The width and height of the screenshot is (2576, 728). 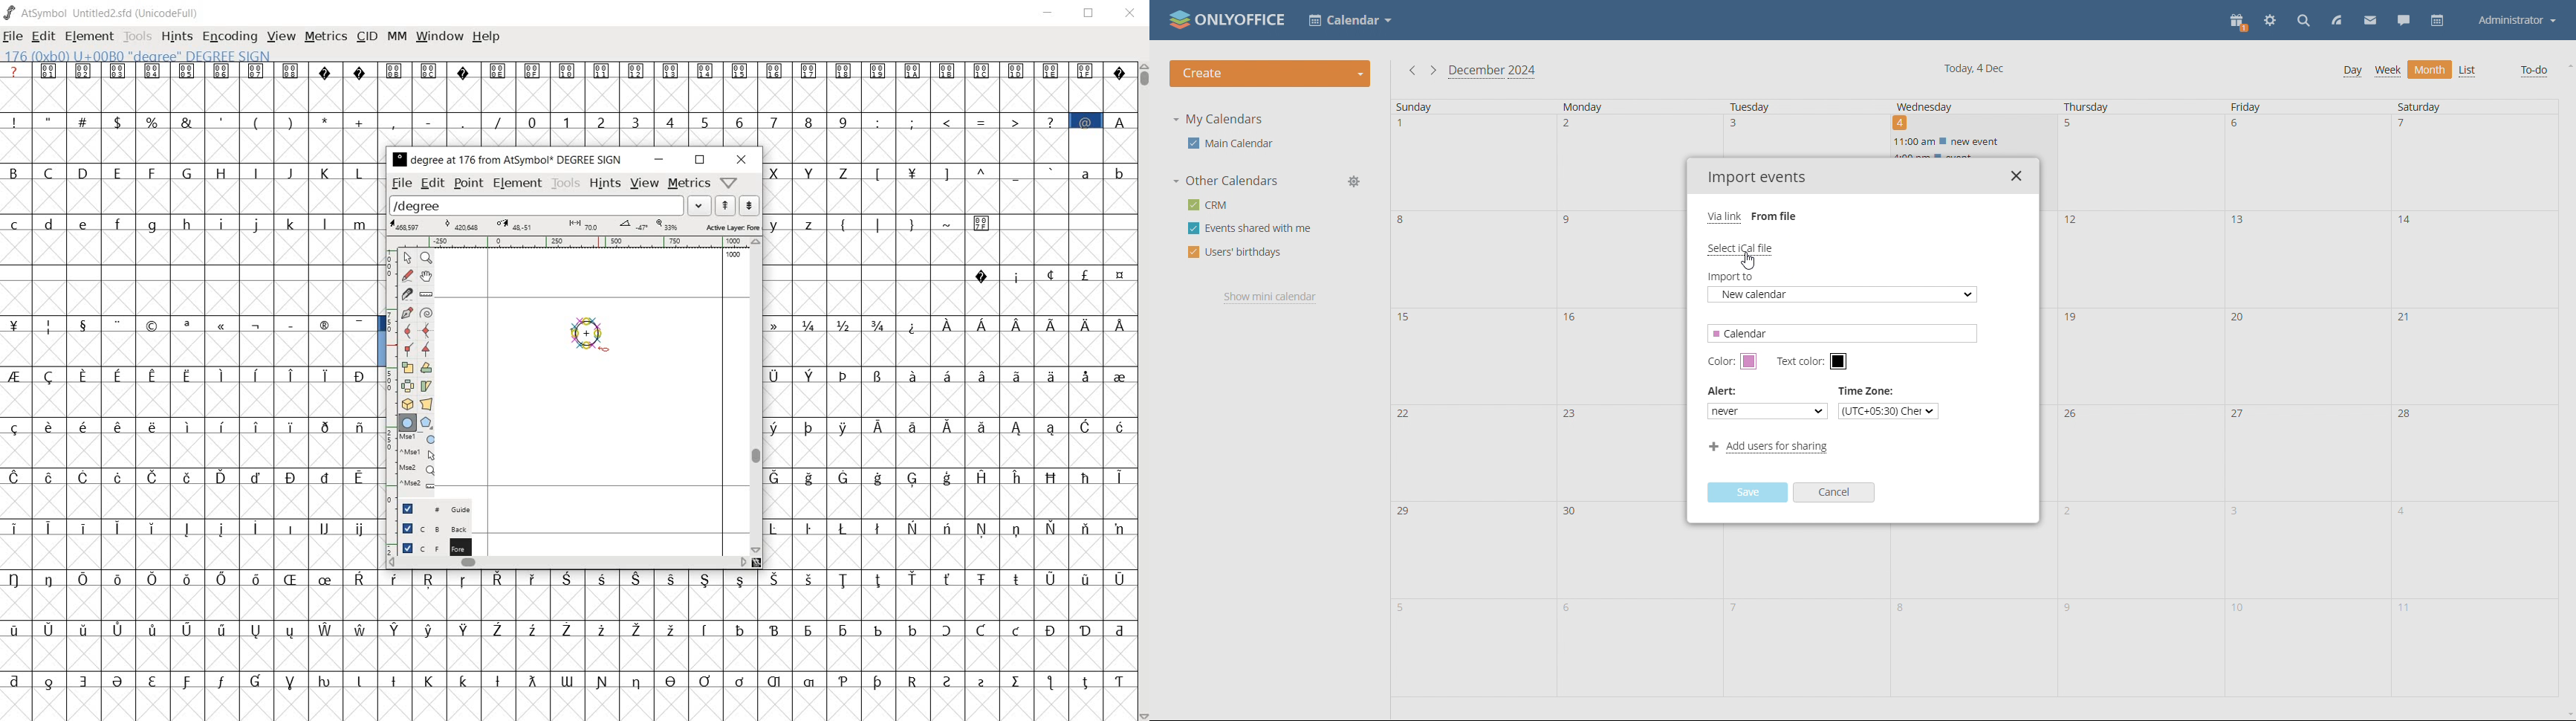 What do you see at coordinates (402, 184) in the screenshot?
I see `file` at bounding box center [402, 184].